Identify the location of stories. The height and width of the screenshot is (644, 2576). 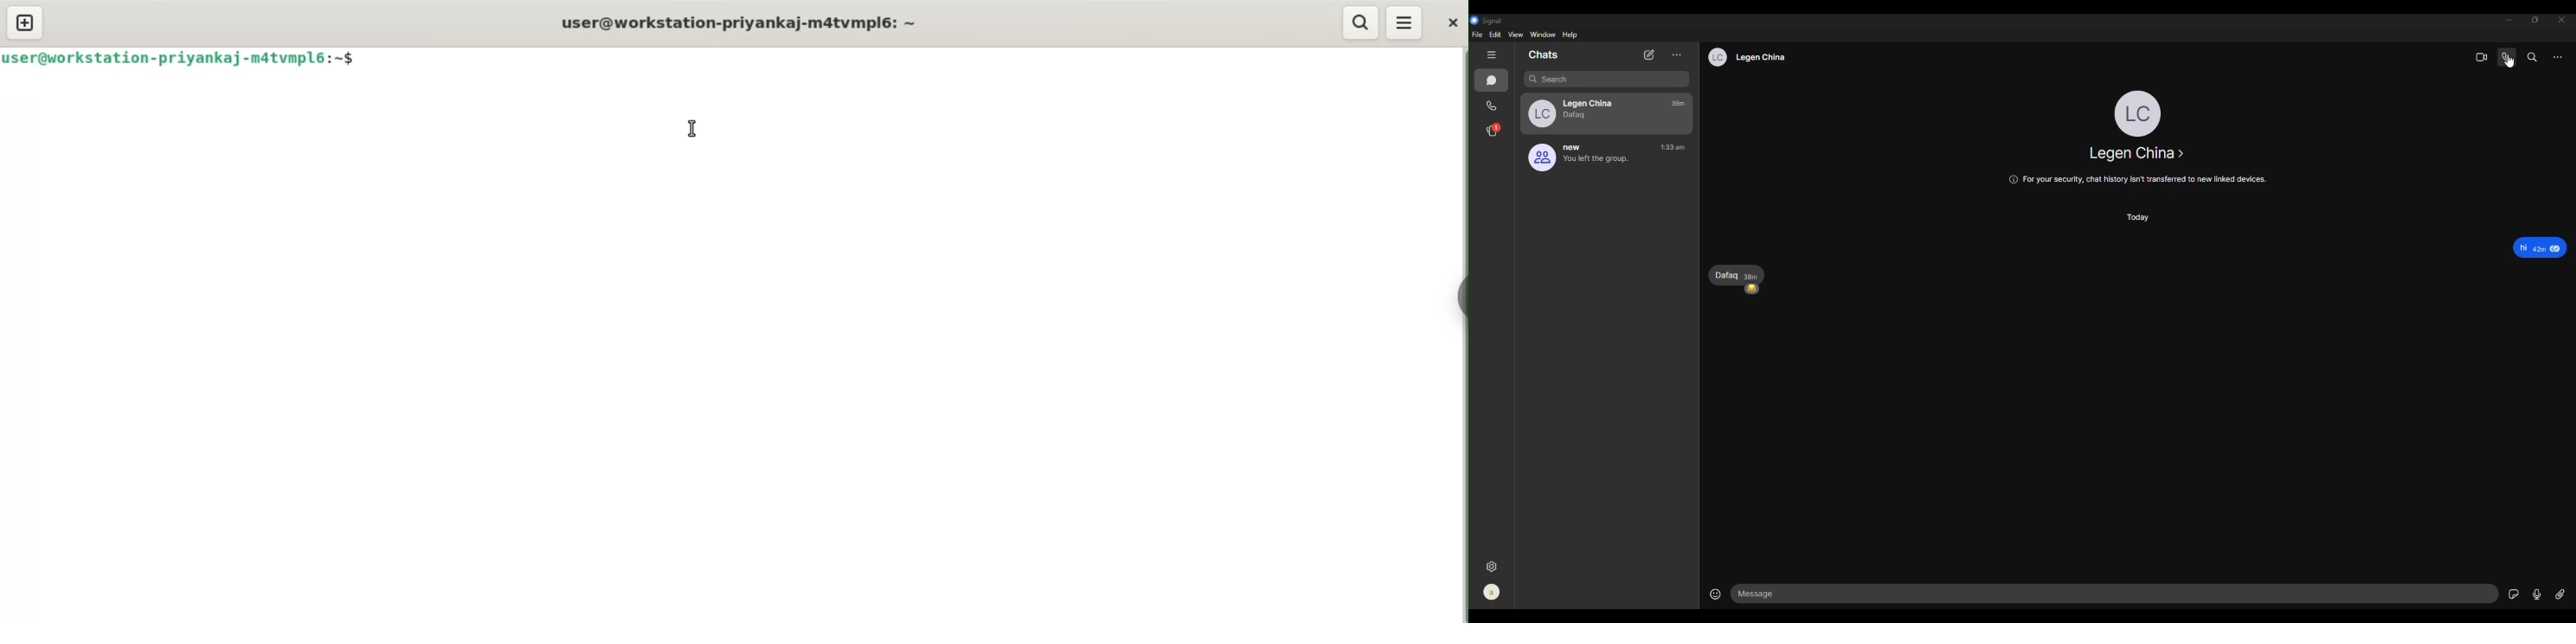
(1495, 130).